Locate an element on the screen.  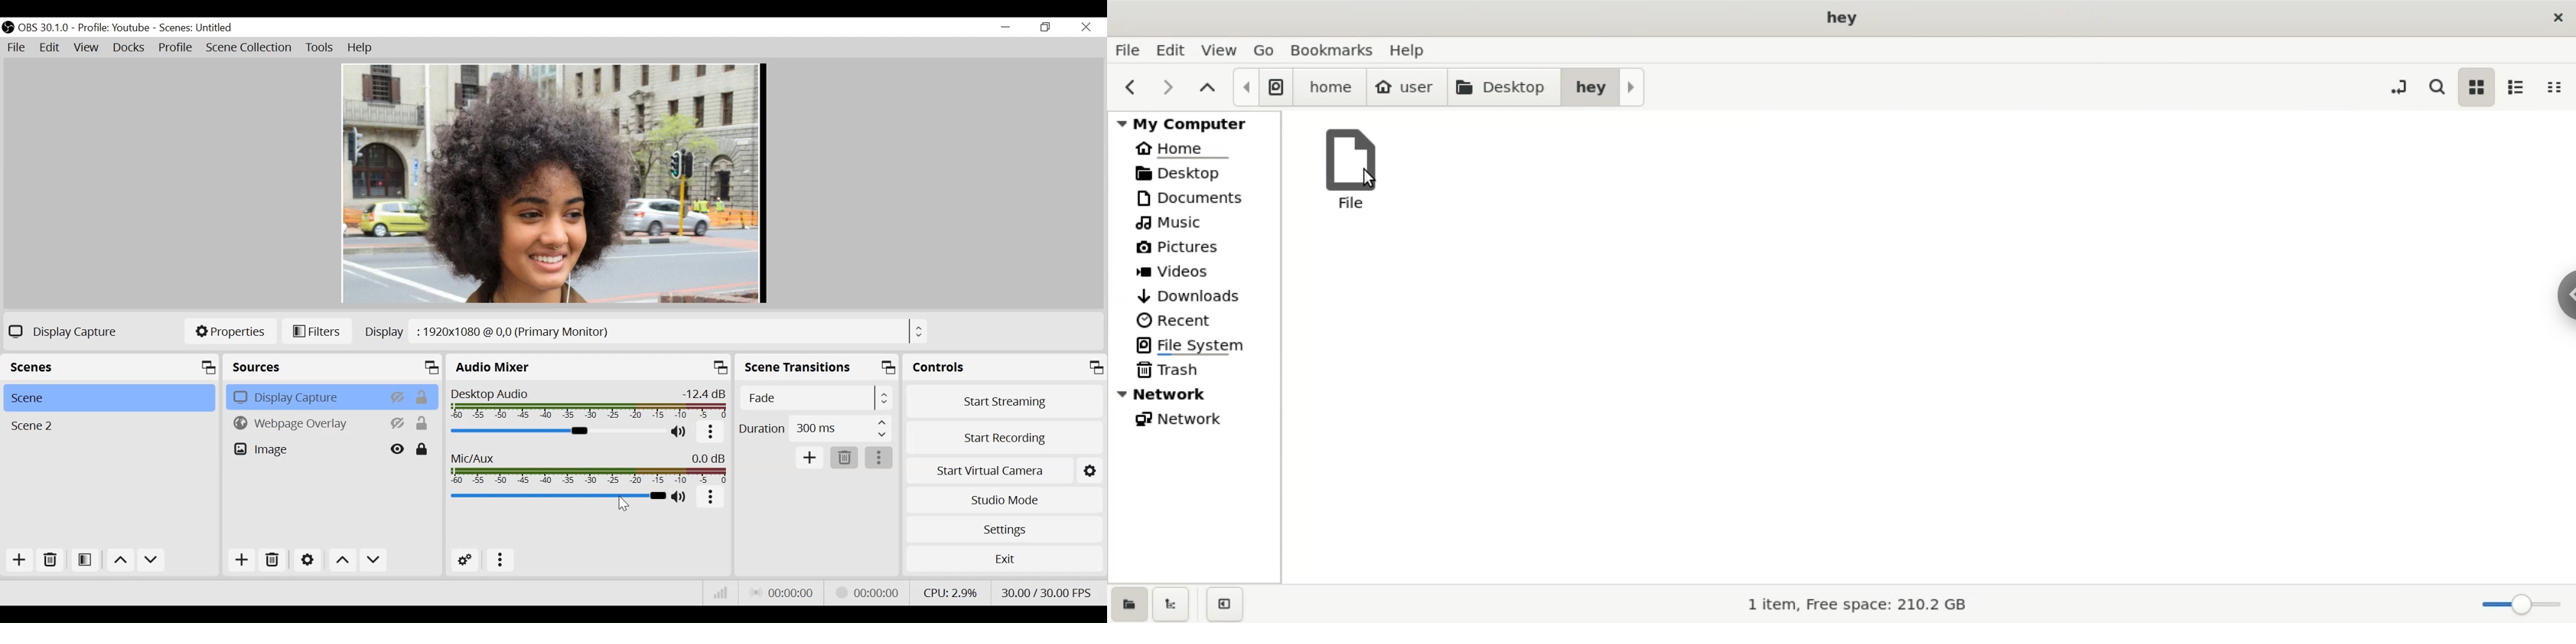
Close is located at coordinates (1086, 28).